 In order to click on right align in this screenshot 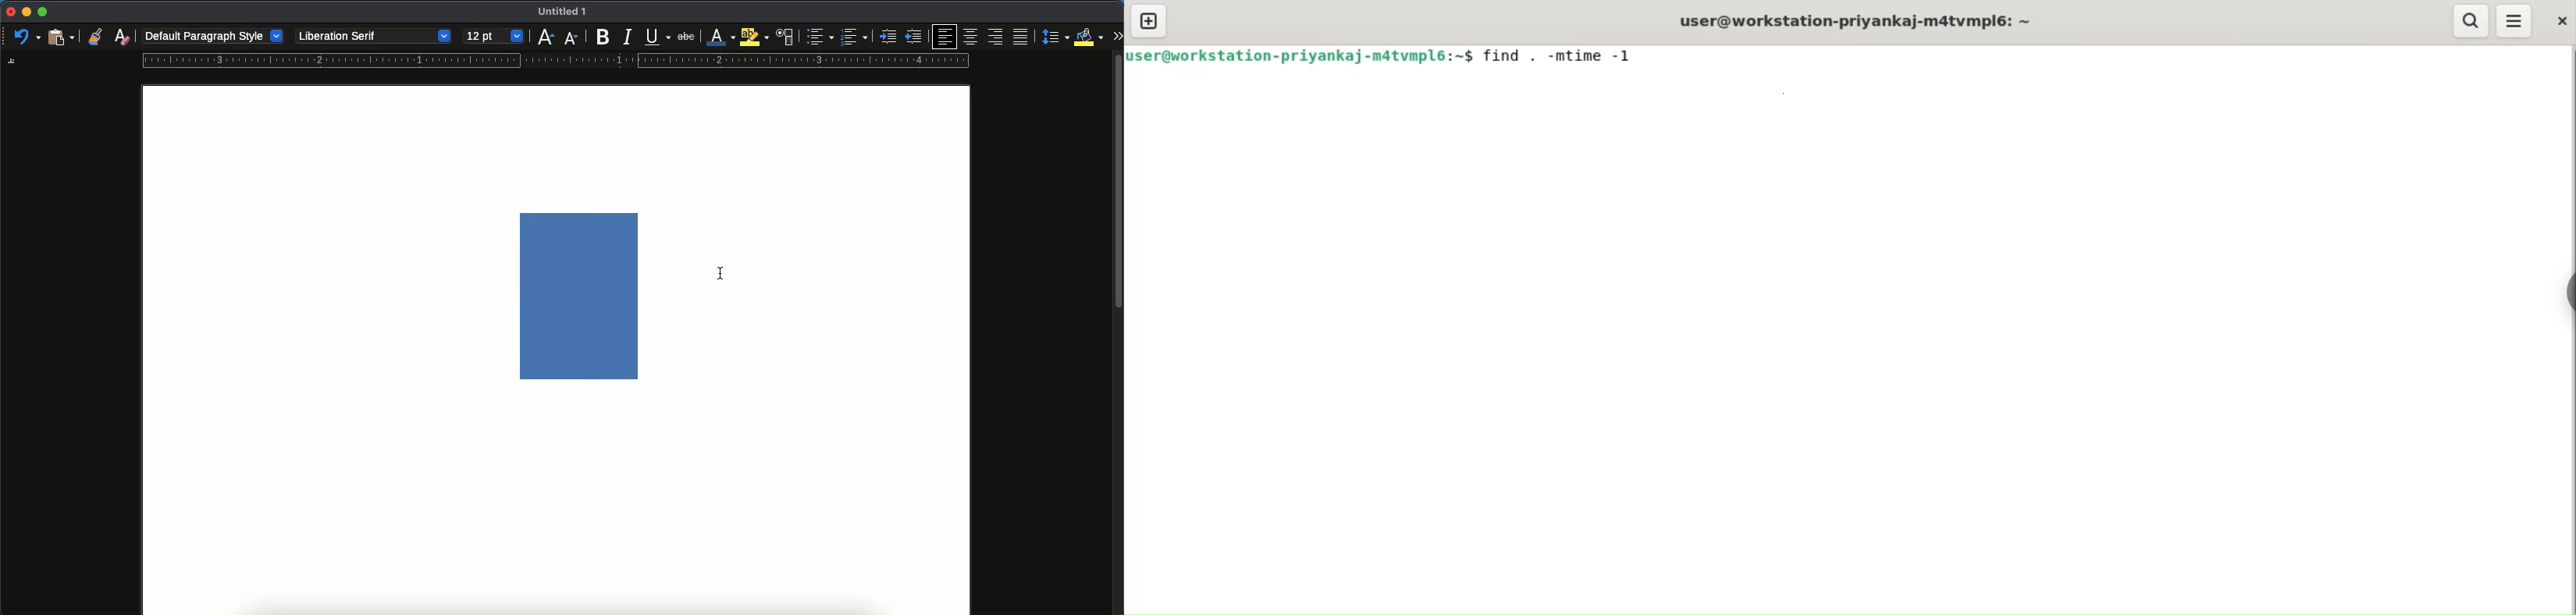, I will do `click(997, 37)`.